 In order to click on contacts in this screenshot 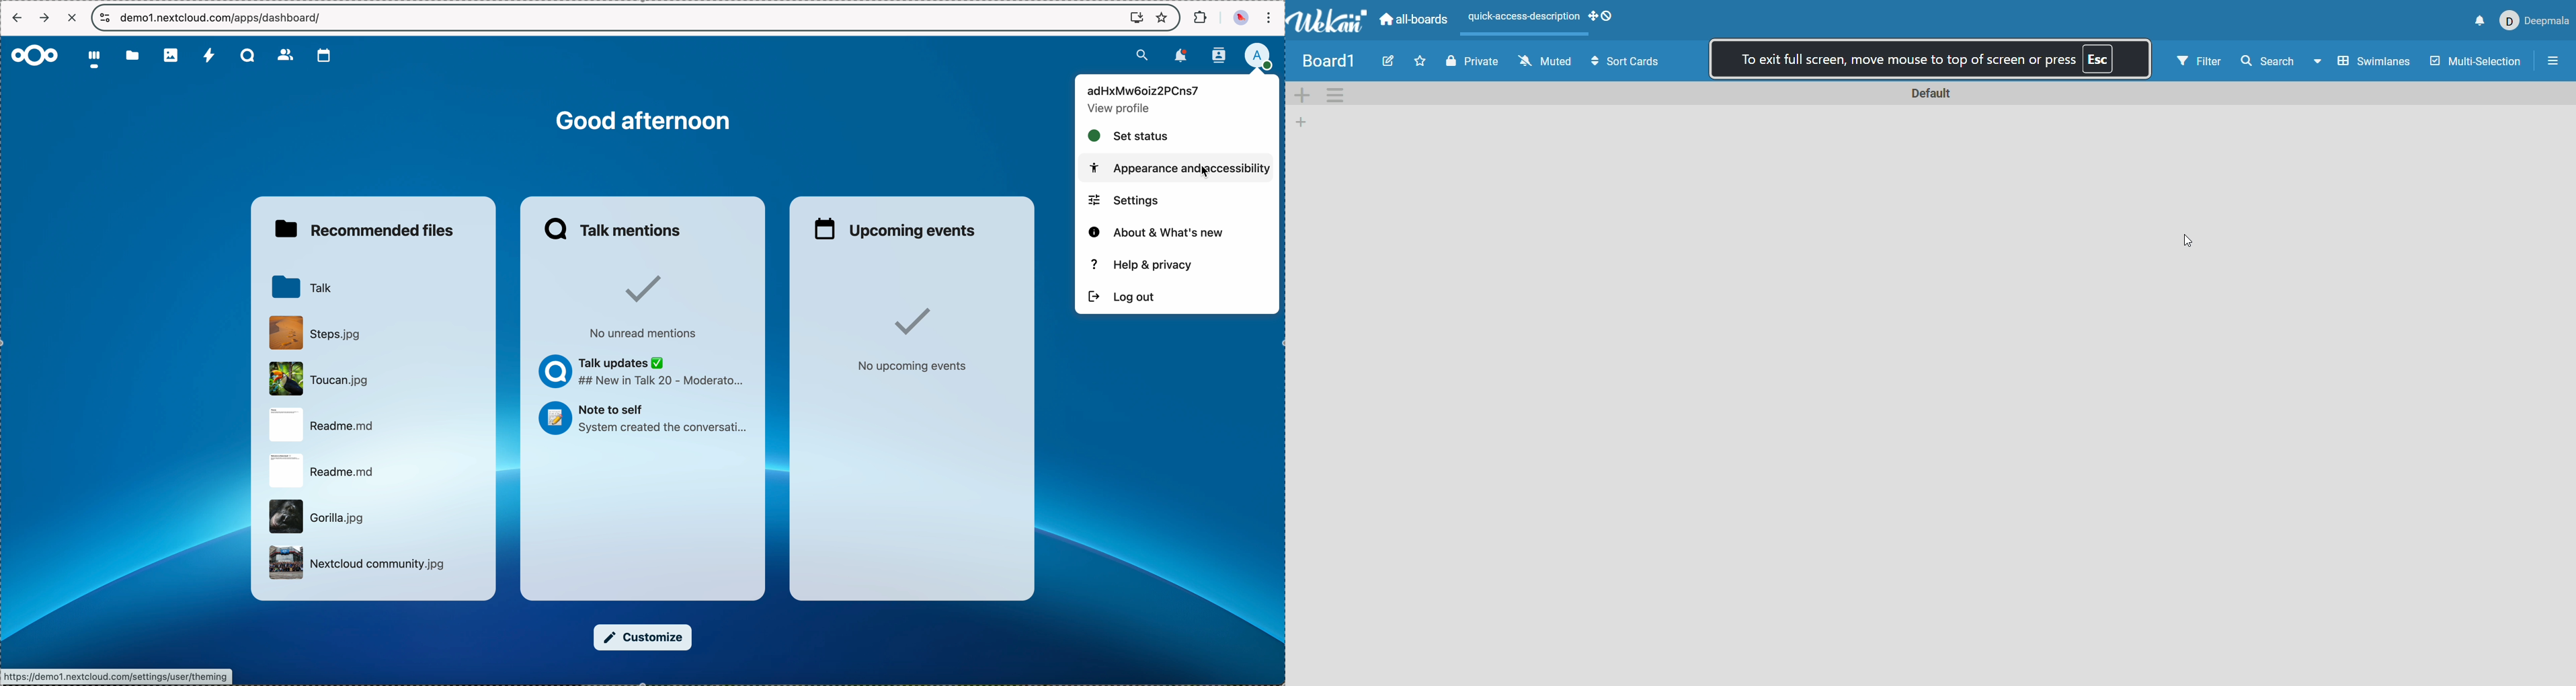, I will do `click(1219, 55)`.